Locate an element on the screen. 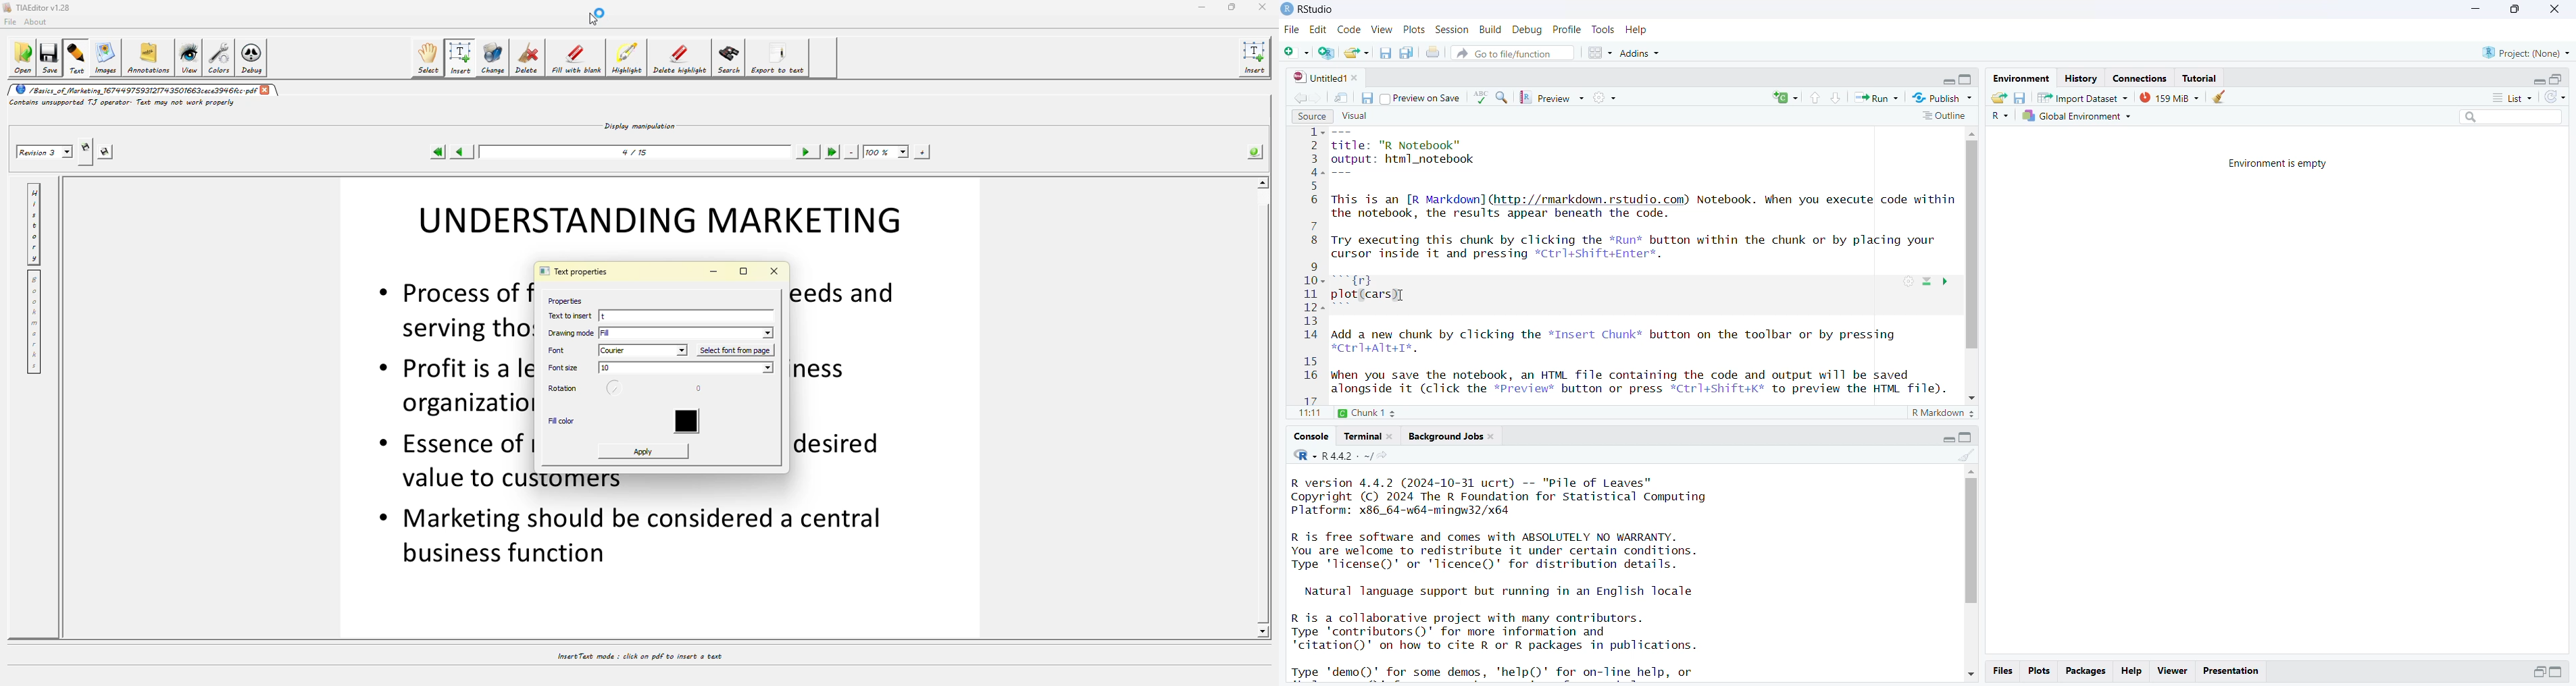  view the current working directory is located at coordinates (1386, 454).